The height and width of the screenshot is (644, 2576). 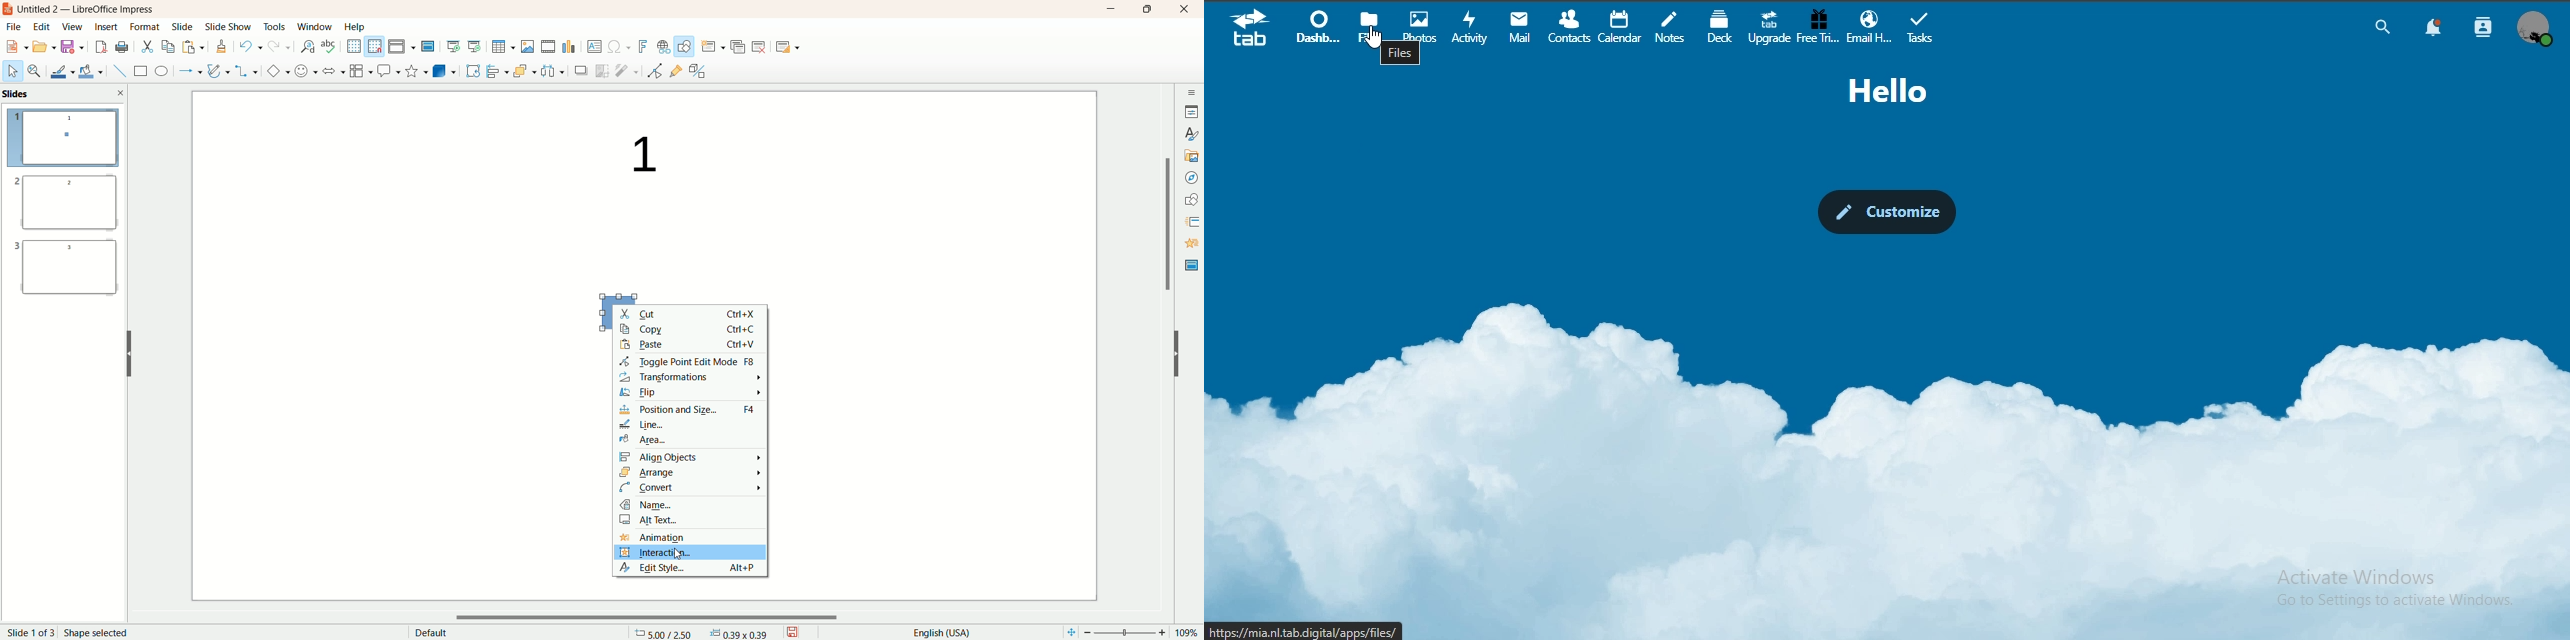 I want to click on new, so click(x=17, y=46).